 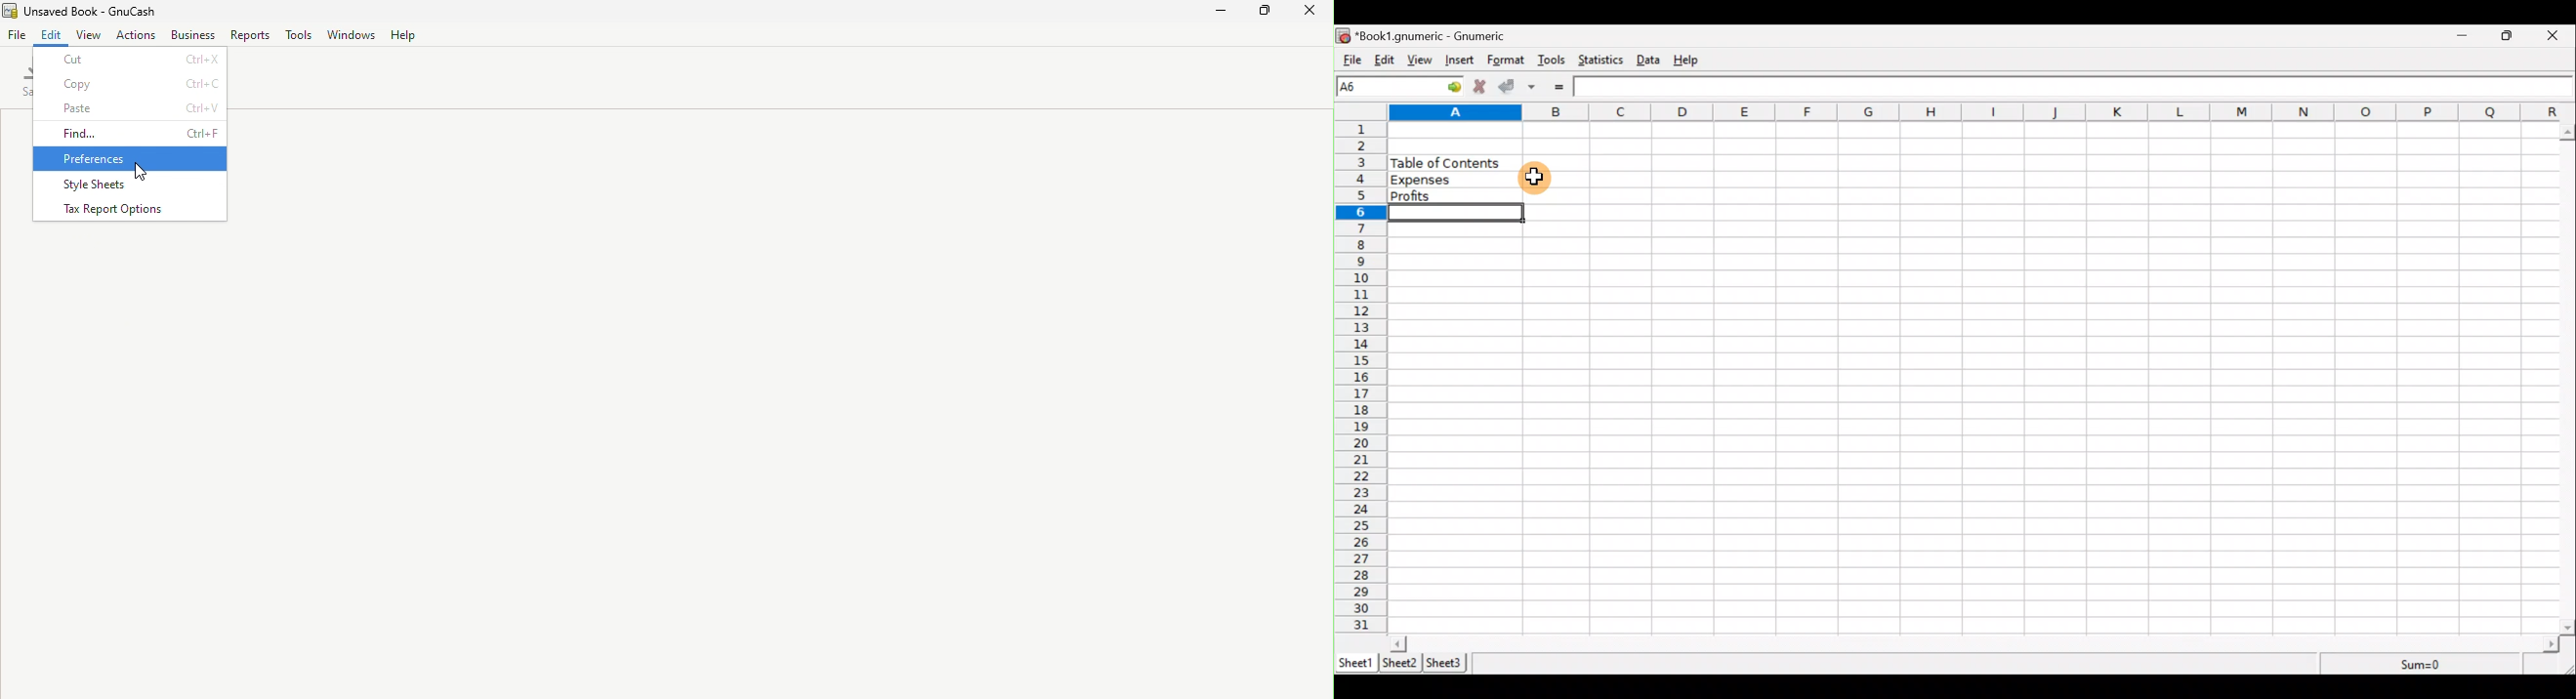 What do you see at coordinates (1266, 13) in the screenshot?
I see `Maximize` at bounding box center [1266, 13].